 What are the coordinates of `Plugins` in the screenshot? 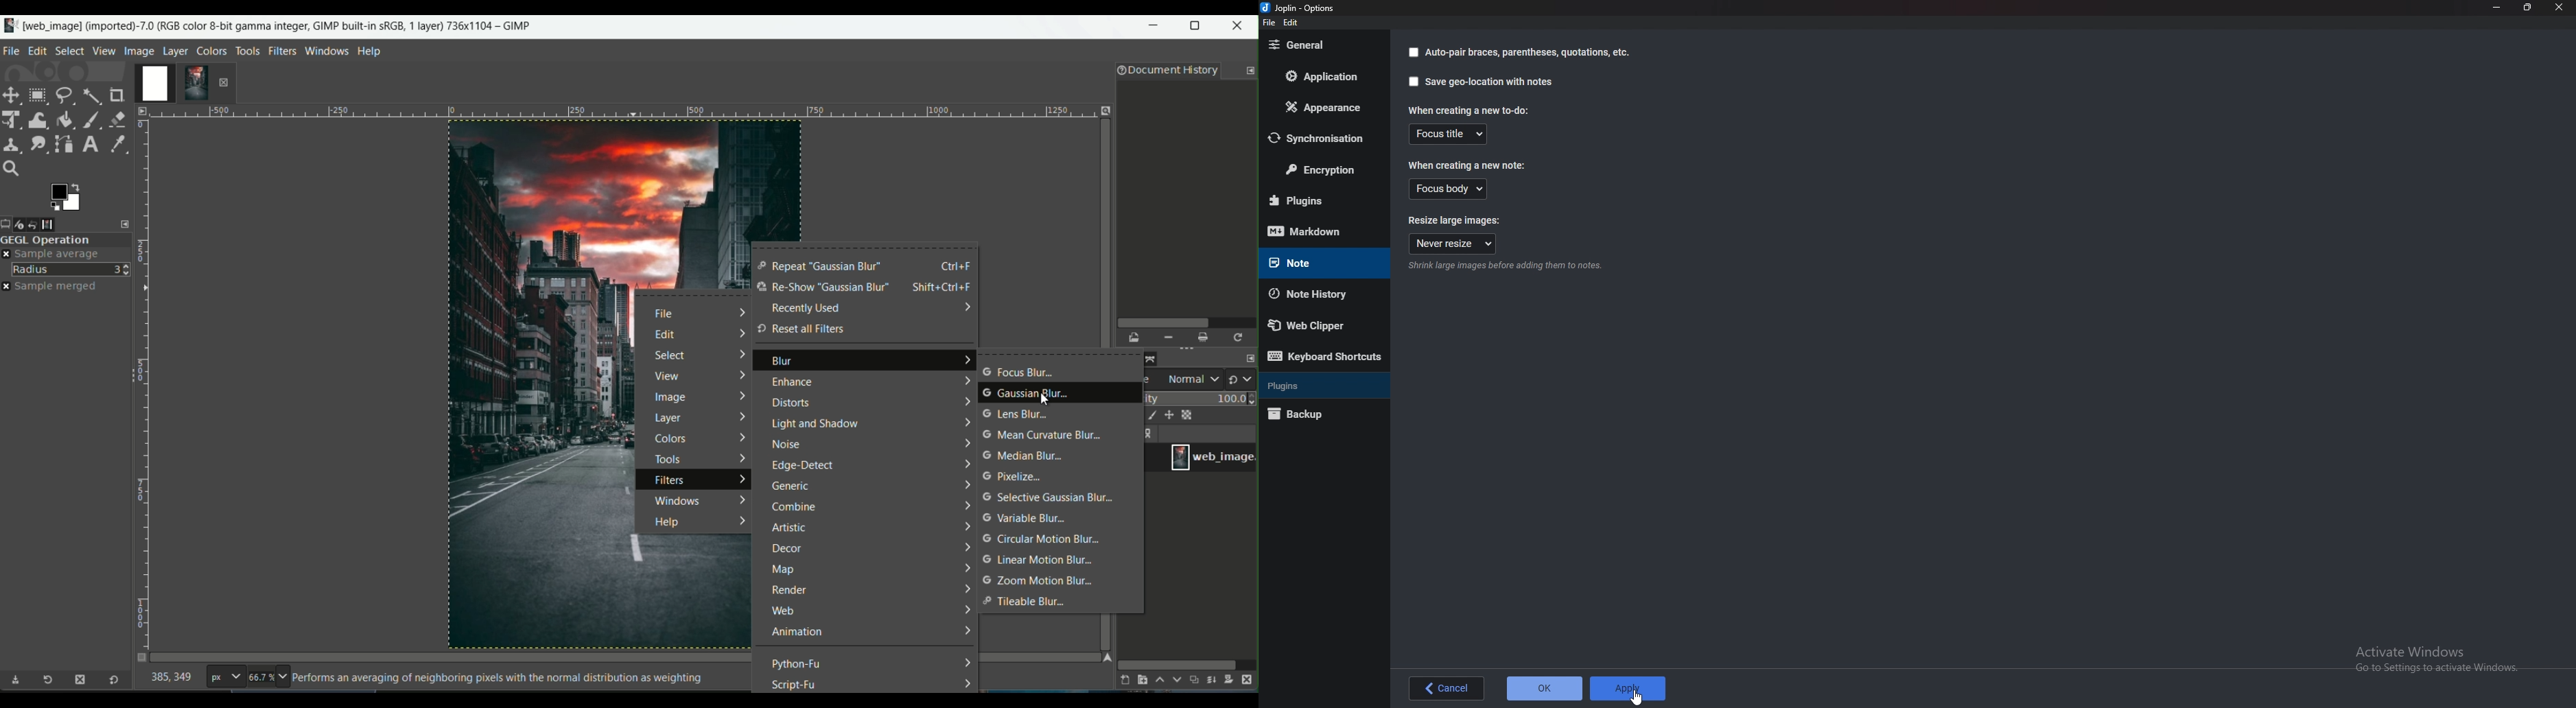 It's located at (1322, 385).